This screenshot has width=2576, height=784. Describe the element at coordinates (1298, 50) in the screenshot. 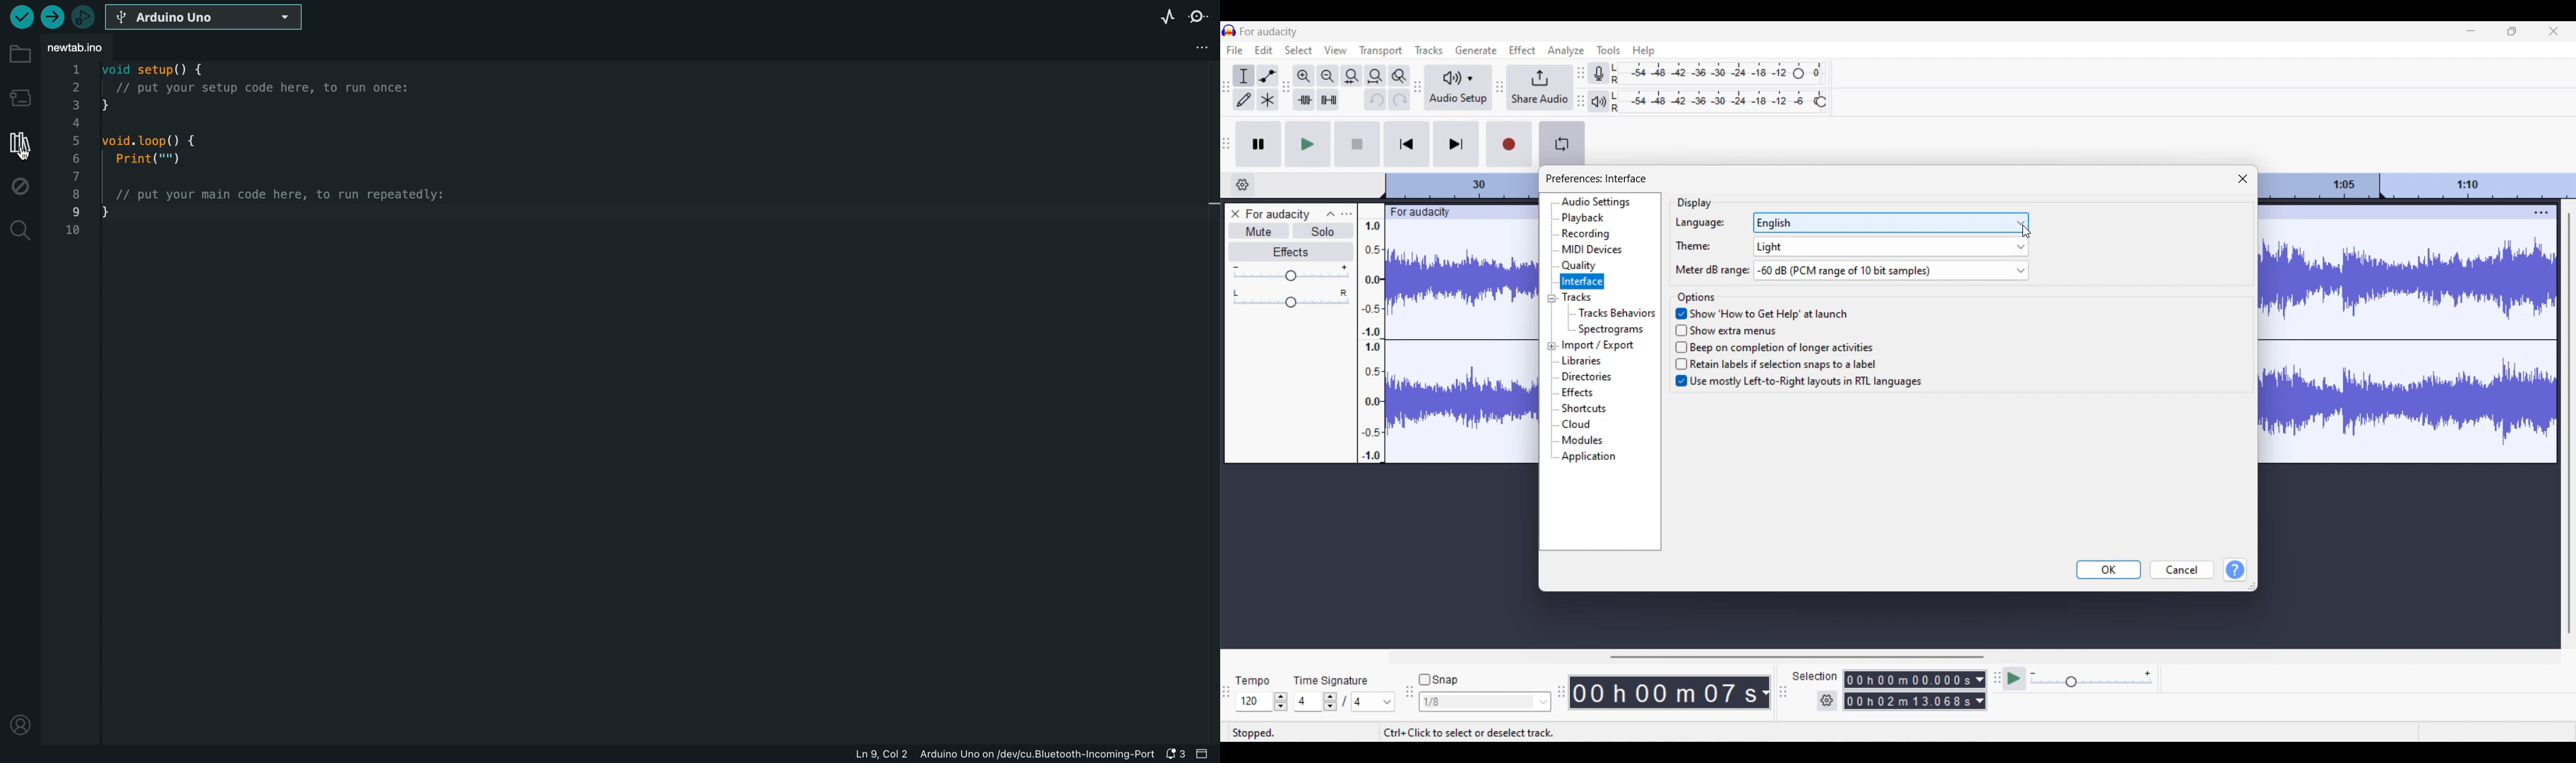

I see `Select menu` at that location.